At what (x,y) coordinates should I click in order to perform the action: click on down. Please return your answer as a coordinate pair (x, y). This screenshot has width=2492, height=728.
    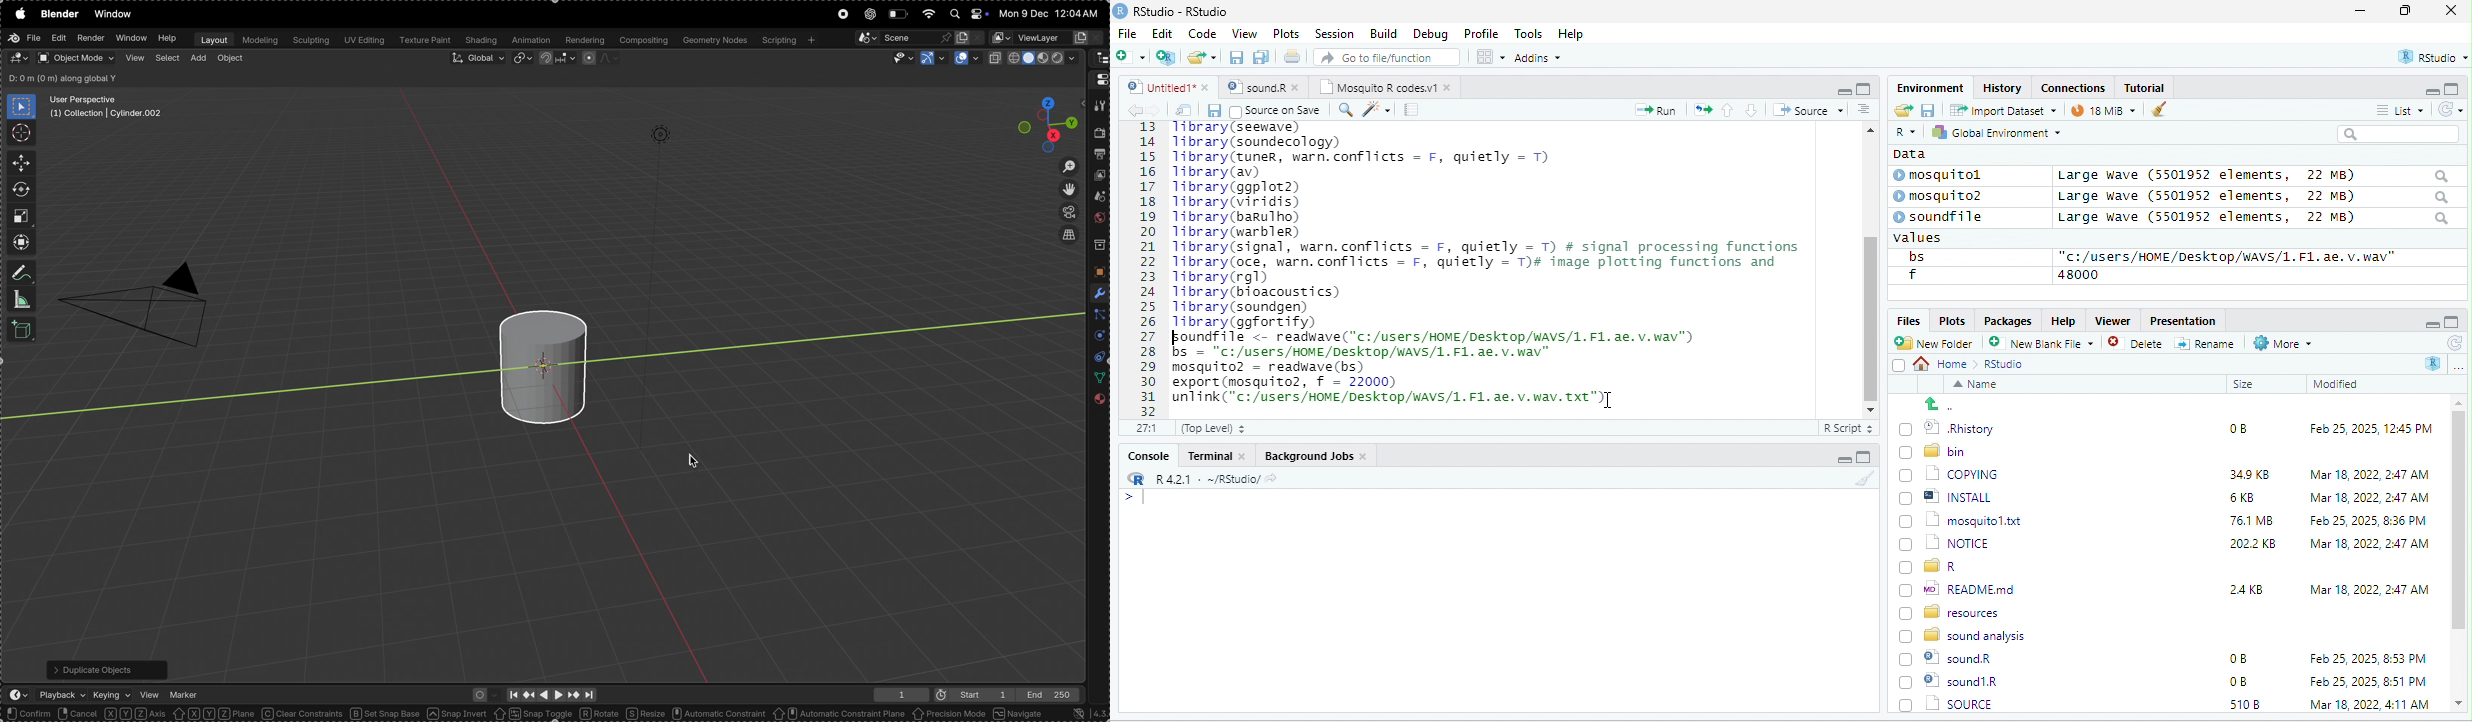
    Looking at the image, I should click on (1752, 109).